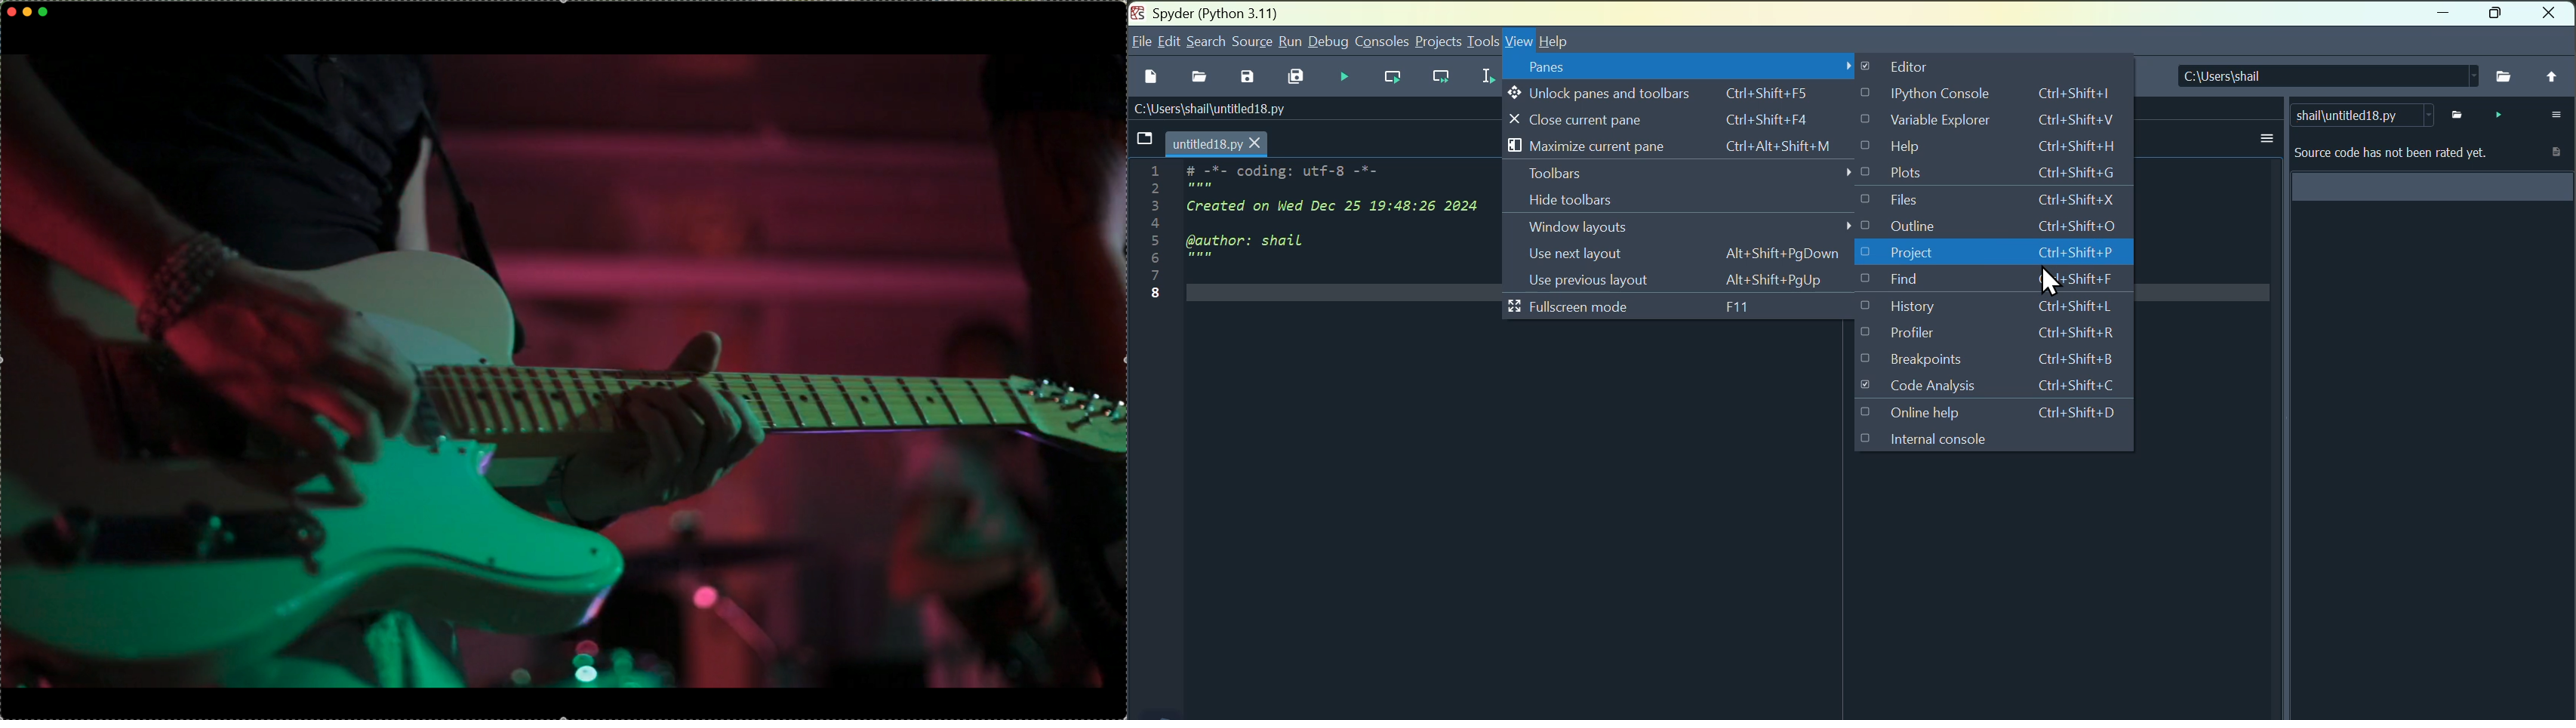 This screenshot has width=2576, height=728. I want to click on Outlines, so click(1987, 227).